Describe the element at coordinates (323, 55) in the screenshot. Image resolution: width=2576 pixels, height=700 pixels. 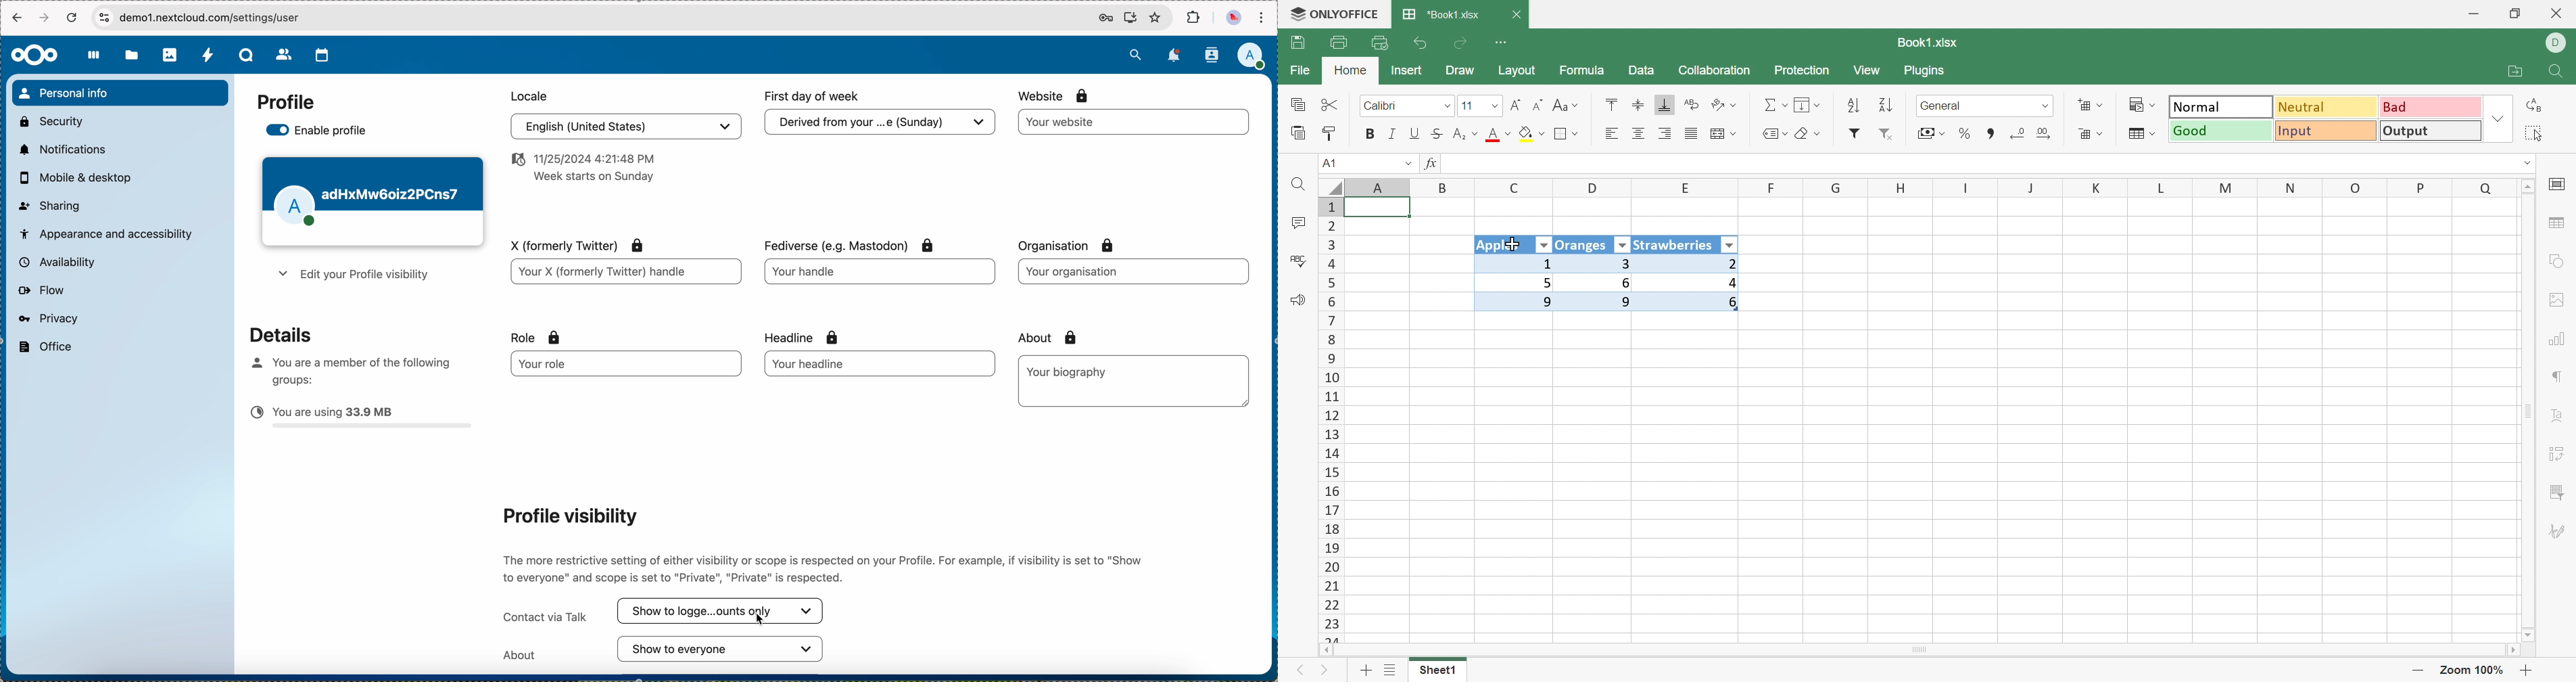
I see `calendar` at that location.